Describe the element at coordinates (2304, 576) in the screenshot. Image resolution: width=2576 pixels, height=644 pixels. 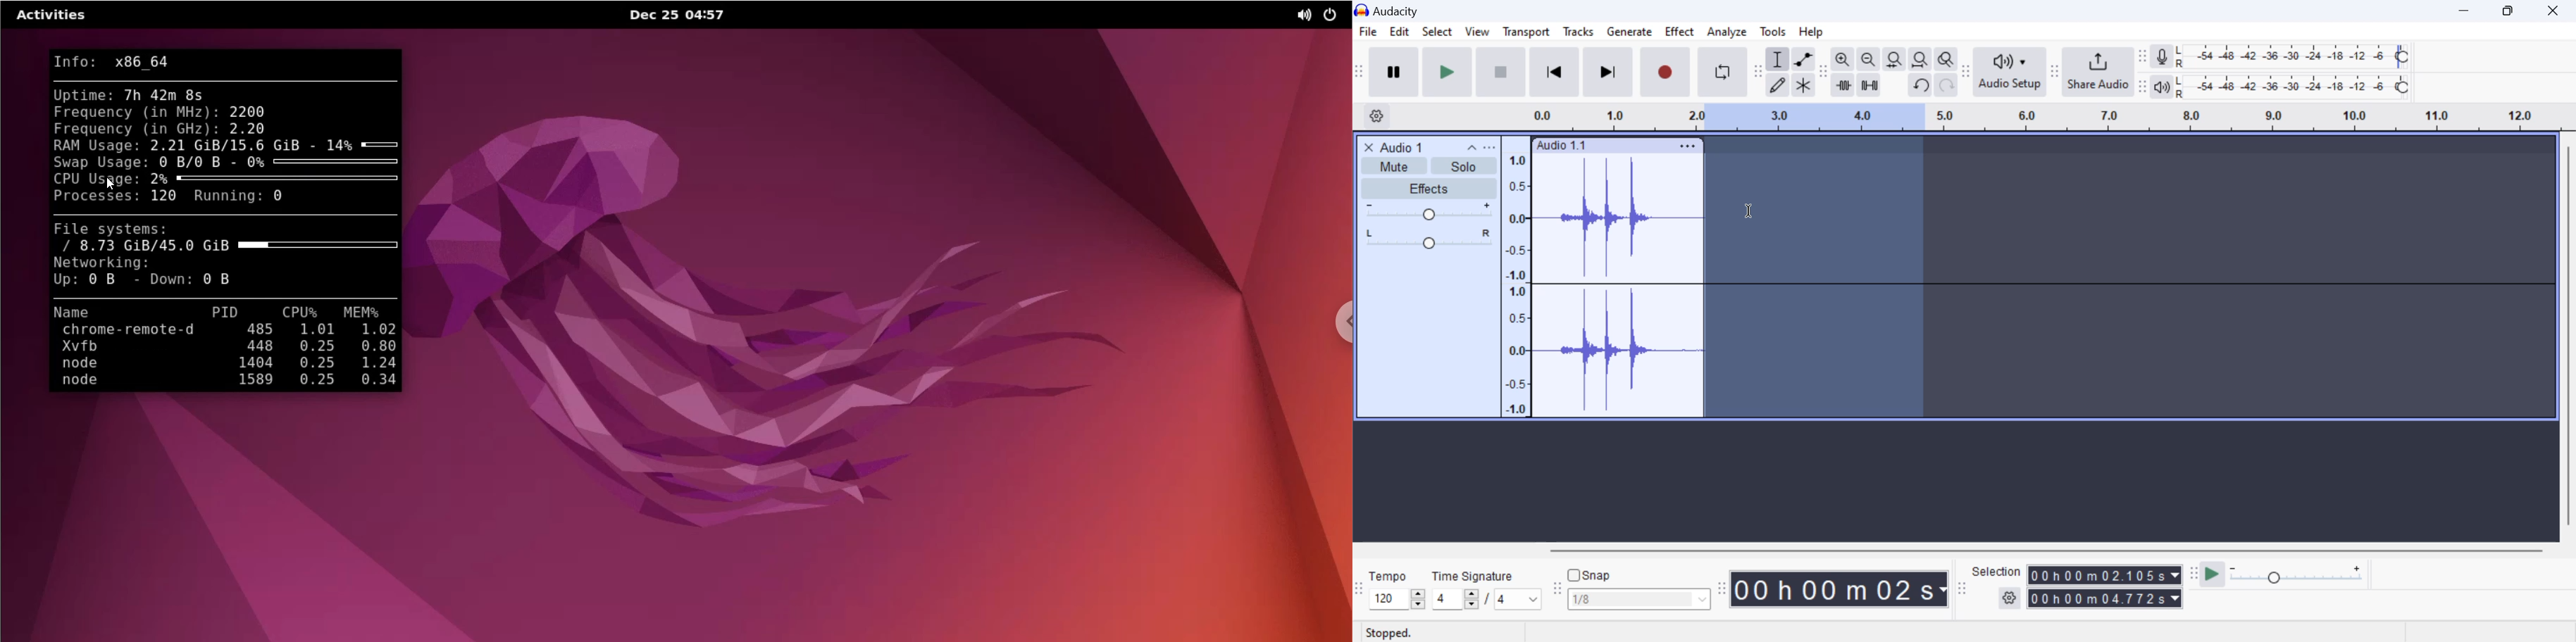
I see `Playback Speed` at that location.